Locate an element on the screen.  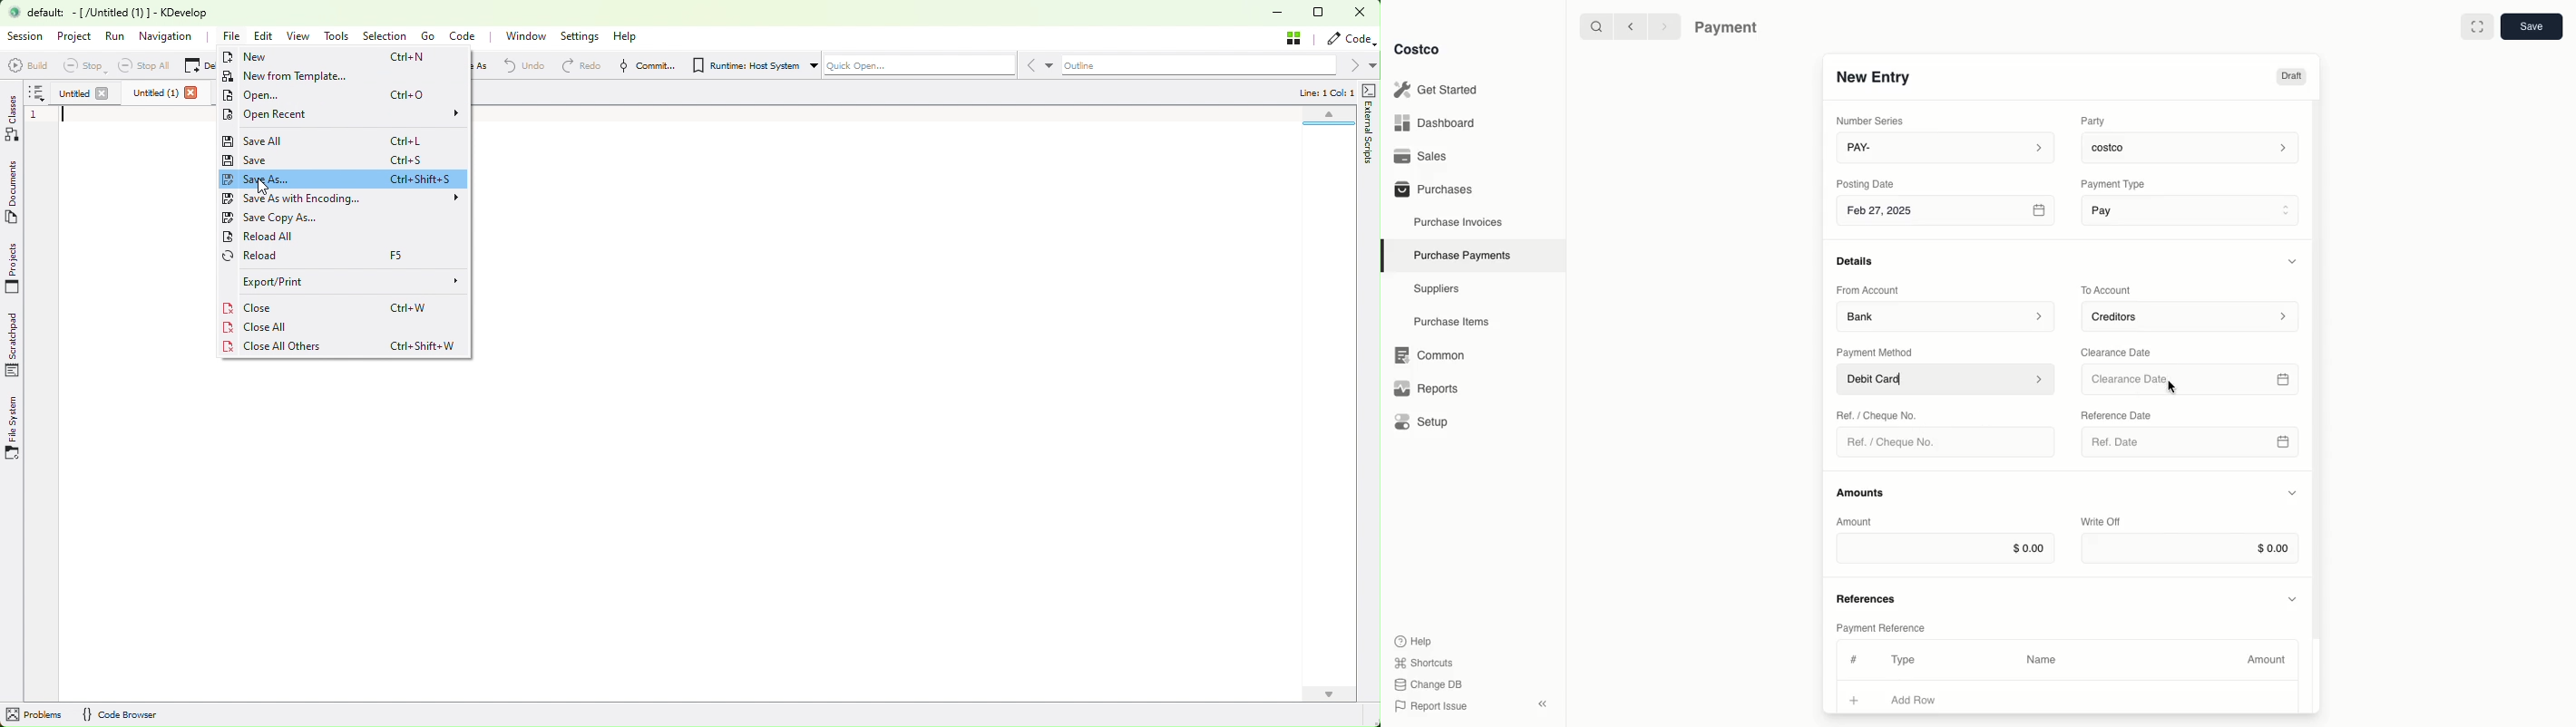
Ctrl+Shift+S is located at coordinates (422, 179).